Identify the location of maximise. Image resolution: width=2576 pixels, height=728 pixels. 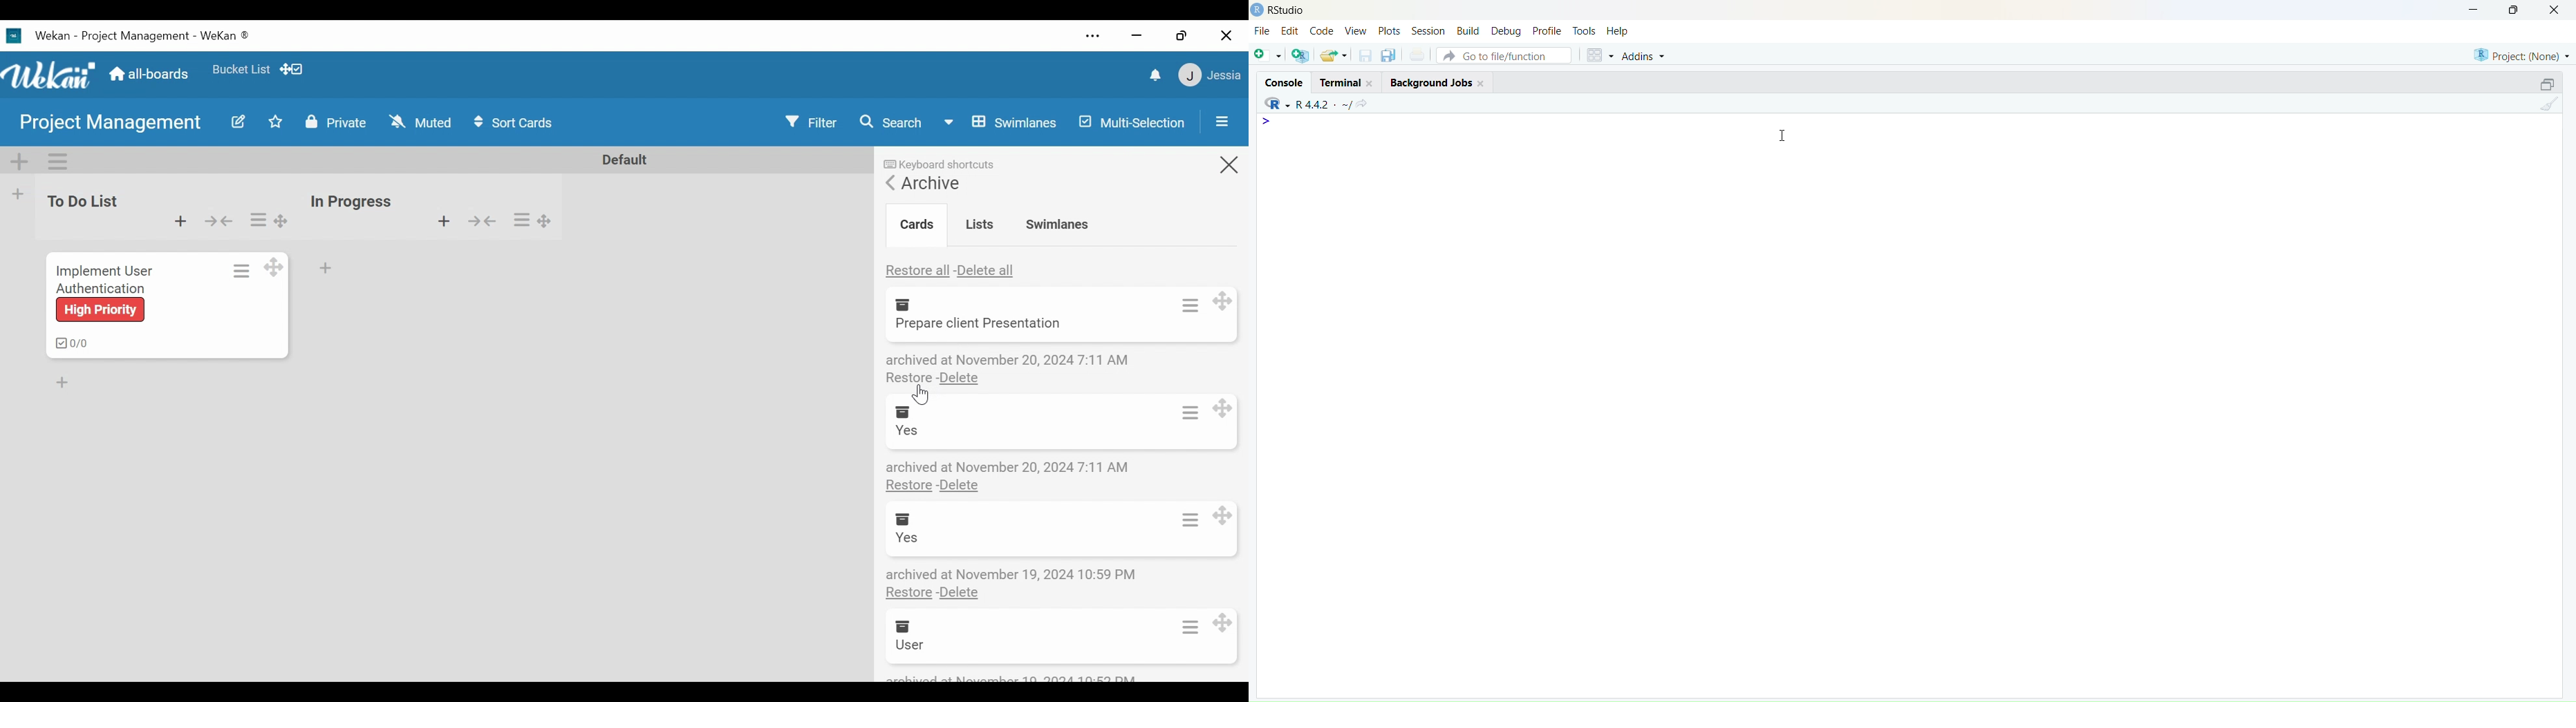
(2517, 10).